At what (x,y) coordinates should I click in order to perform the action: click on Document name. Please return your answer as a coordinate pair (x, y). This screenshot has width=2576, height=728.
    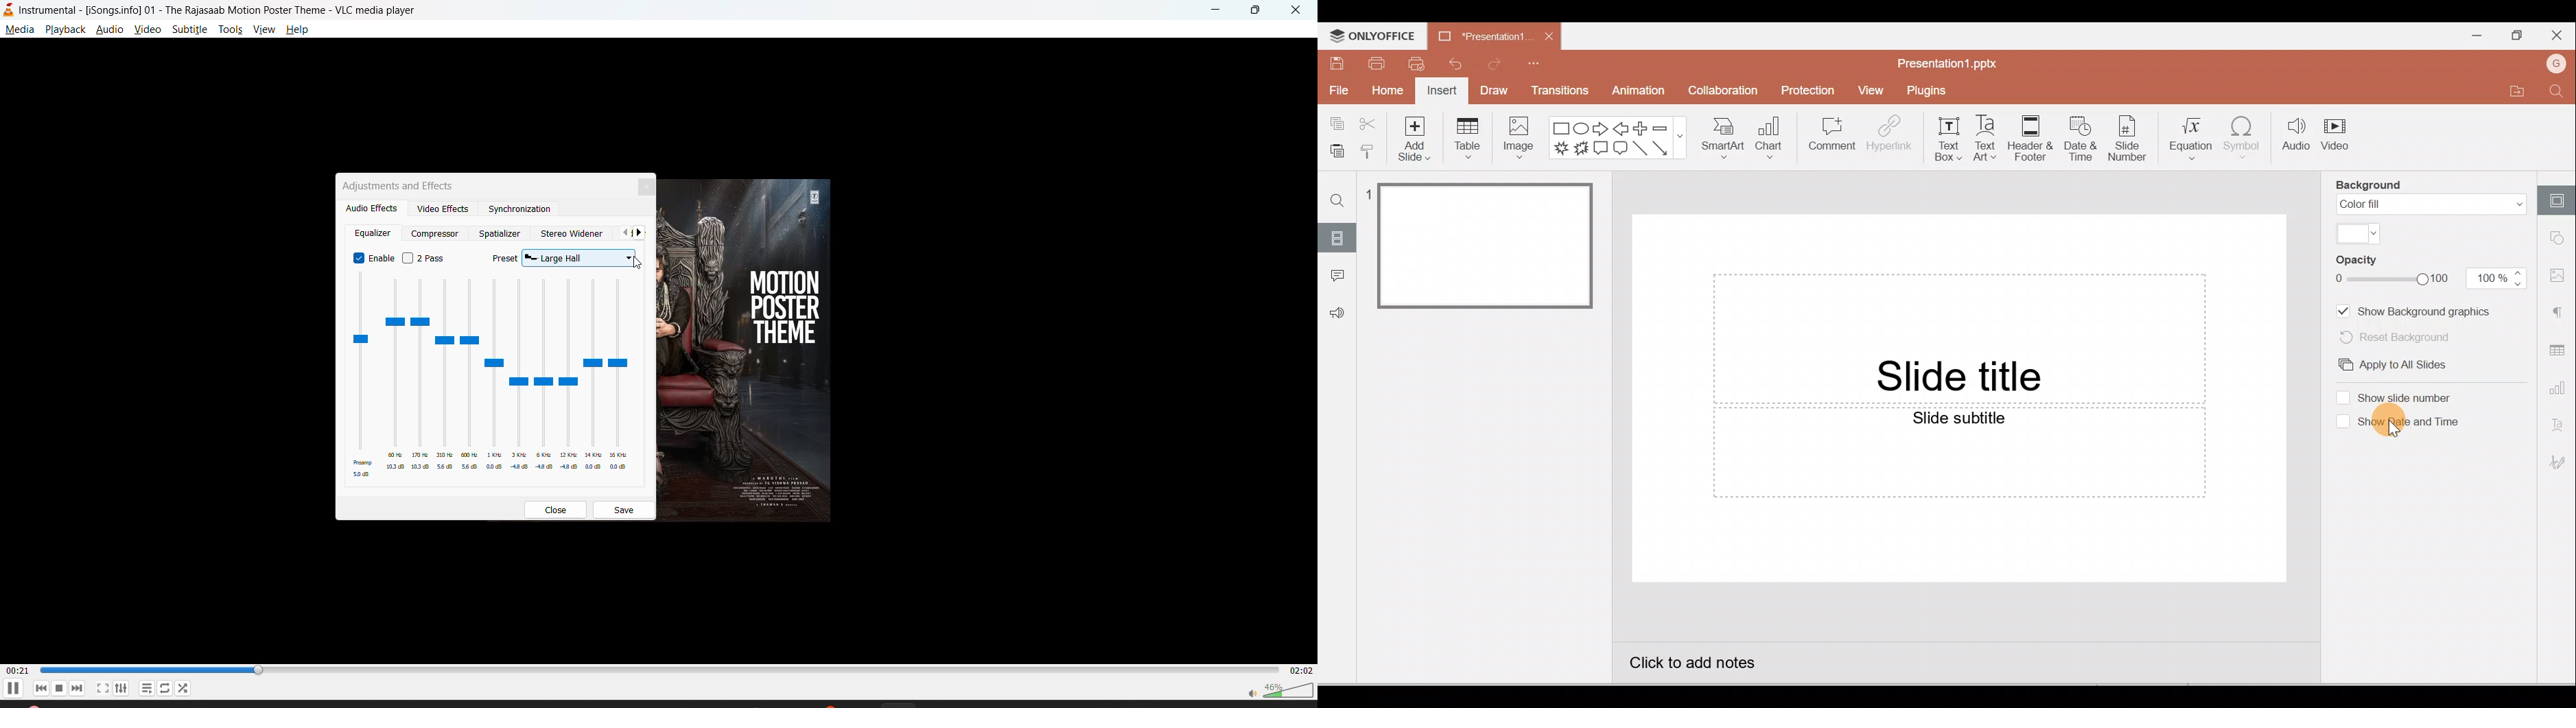
    Looking at the image, I should click on (1479, 34).